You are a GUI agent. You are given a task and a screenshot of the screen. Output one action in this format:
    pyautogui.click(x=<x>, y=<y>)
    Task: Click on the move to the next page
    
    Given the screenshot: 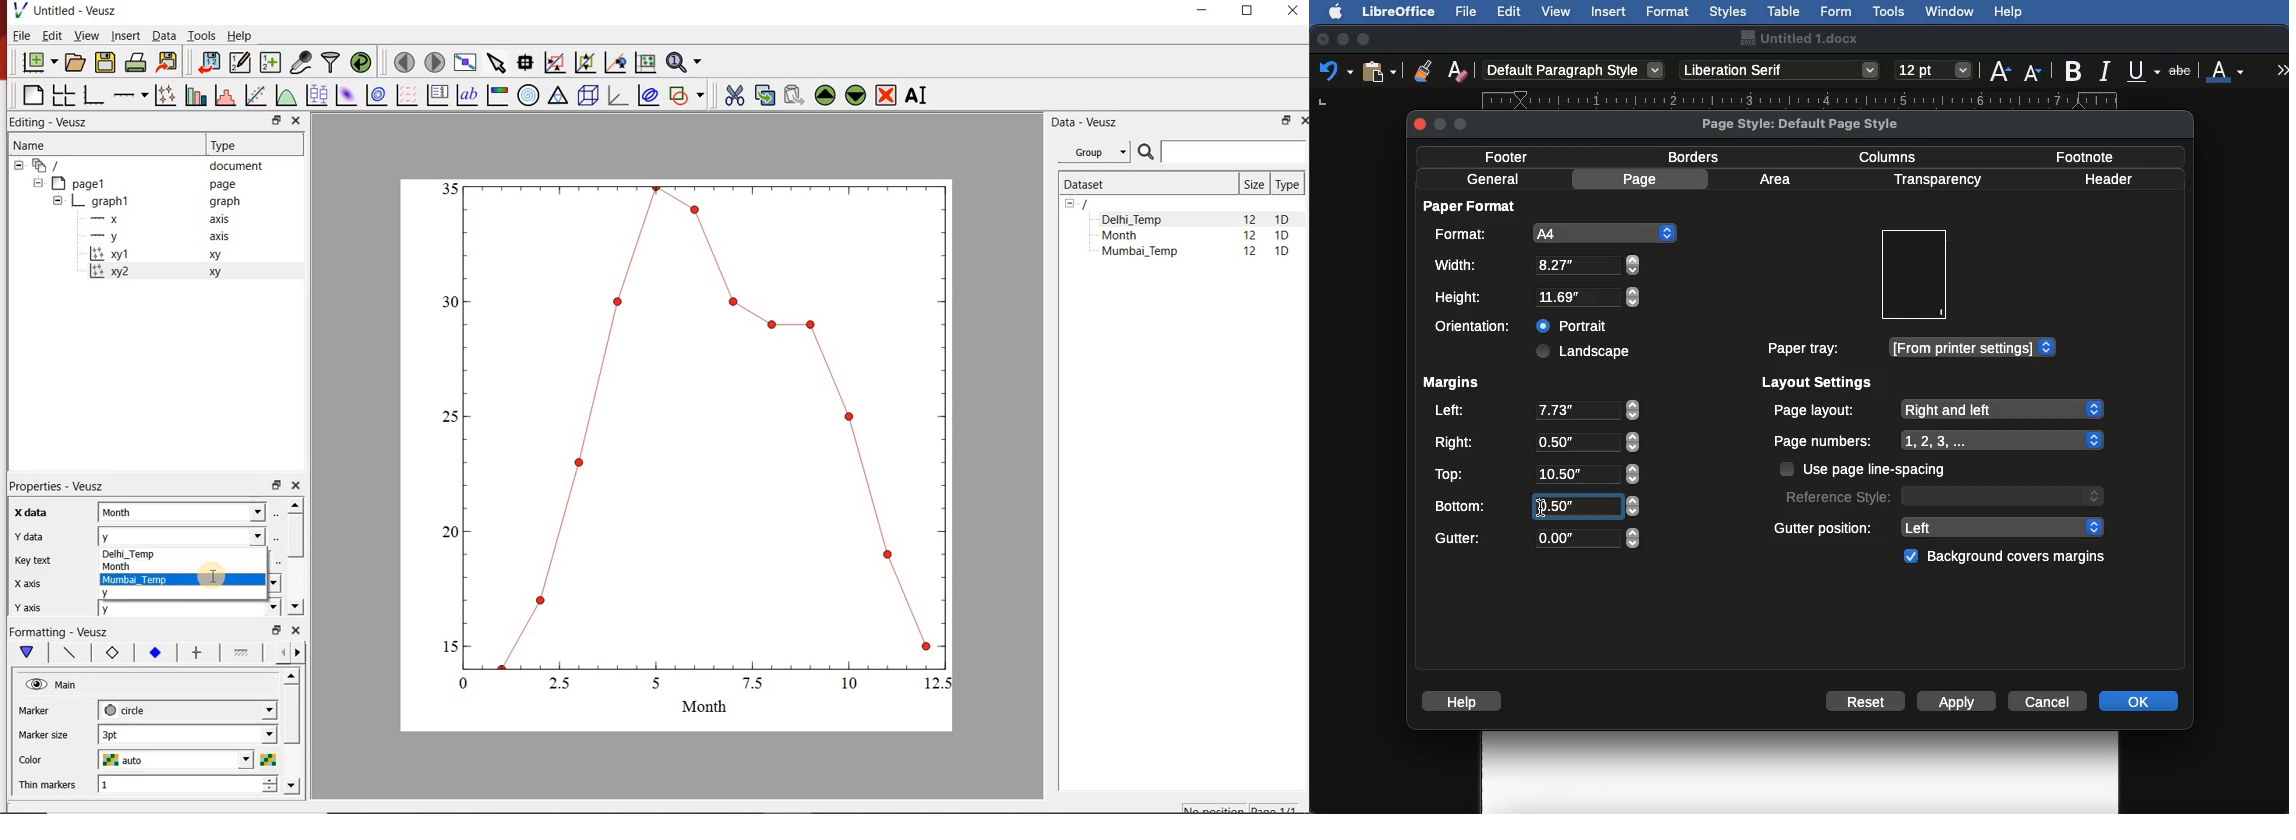 What is the action you would take?
    pyautogui.click(x=435, y=62)
    